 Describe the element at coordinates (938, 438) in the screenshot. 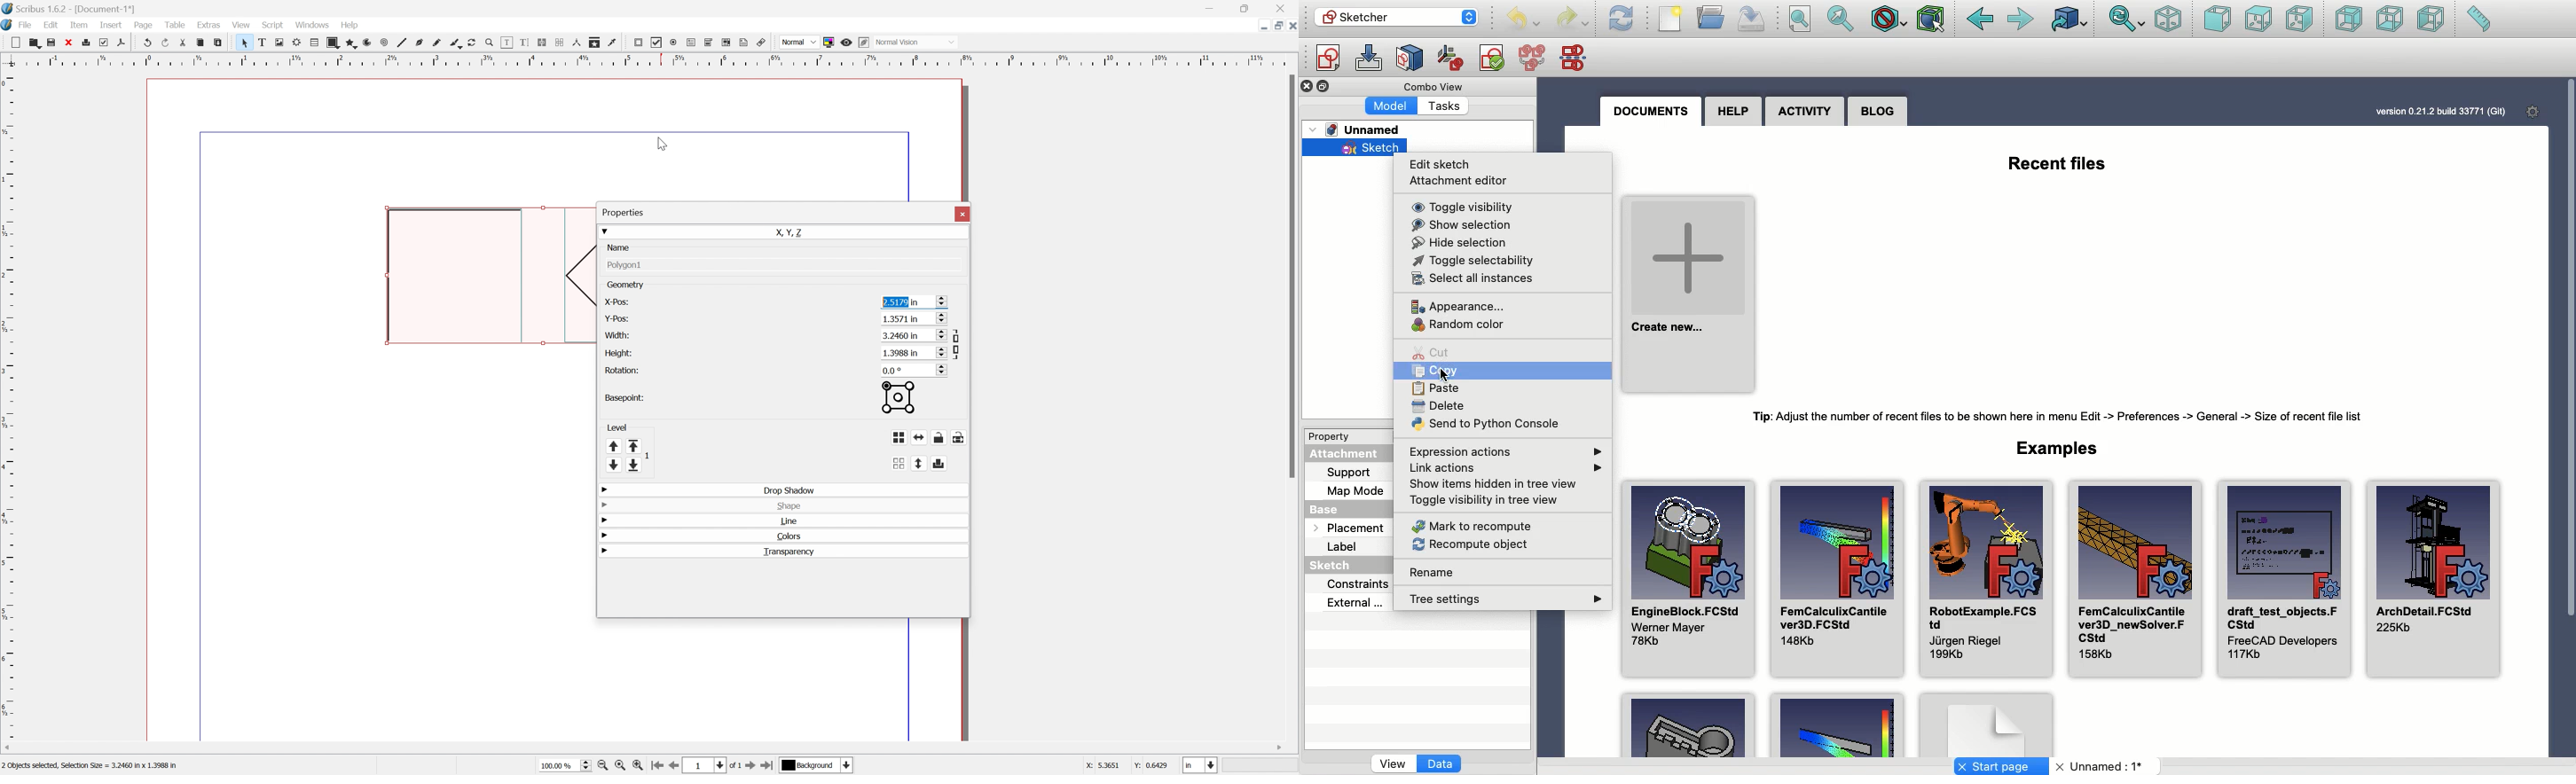

I see `lock or unlock object` at that location.